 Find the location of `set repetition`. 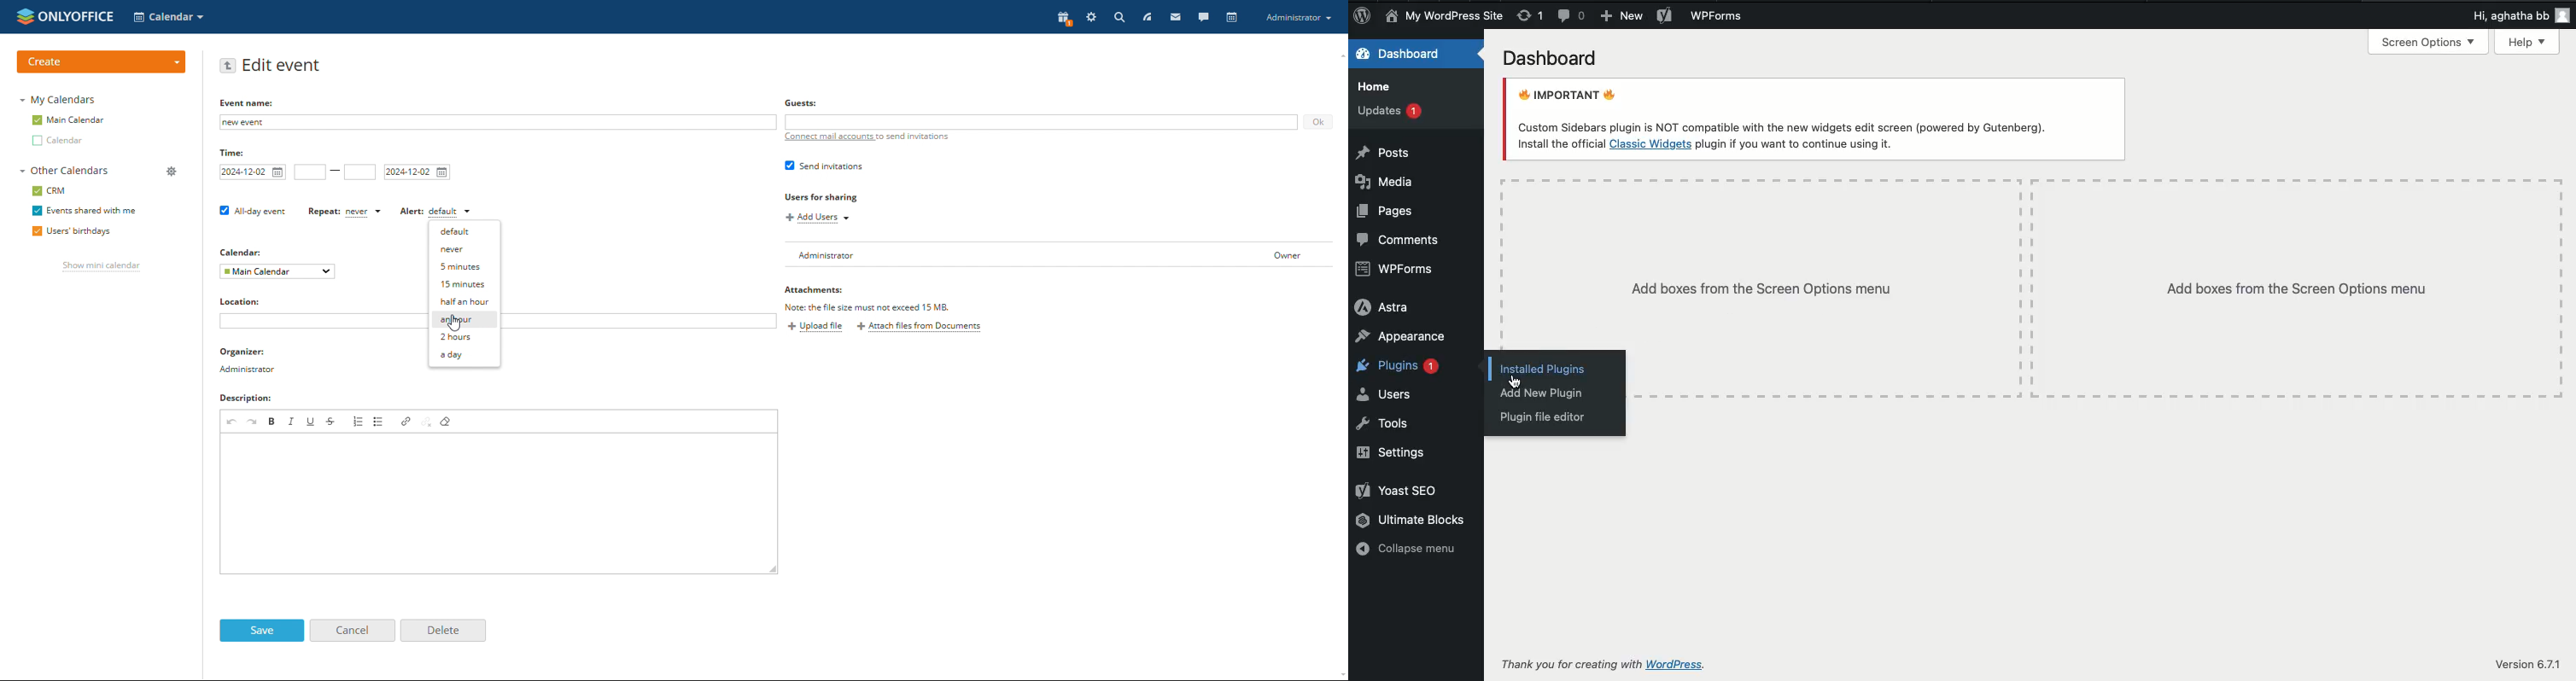

set repetition is located at coordinates (344, 212).